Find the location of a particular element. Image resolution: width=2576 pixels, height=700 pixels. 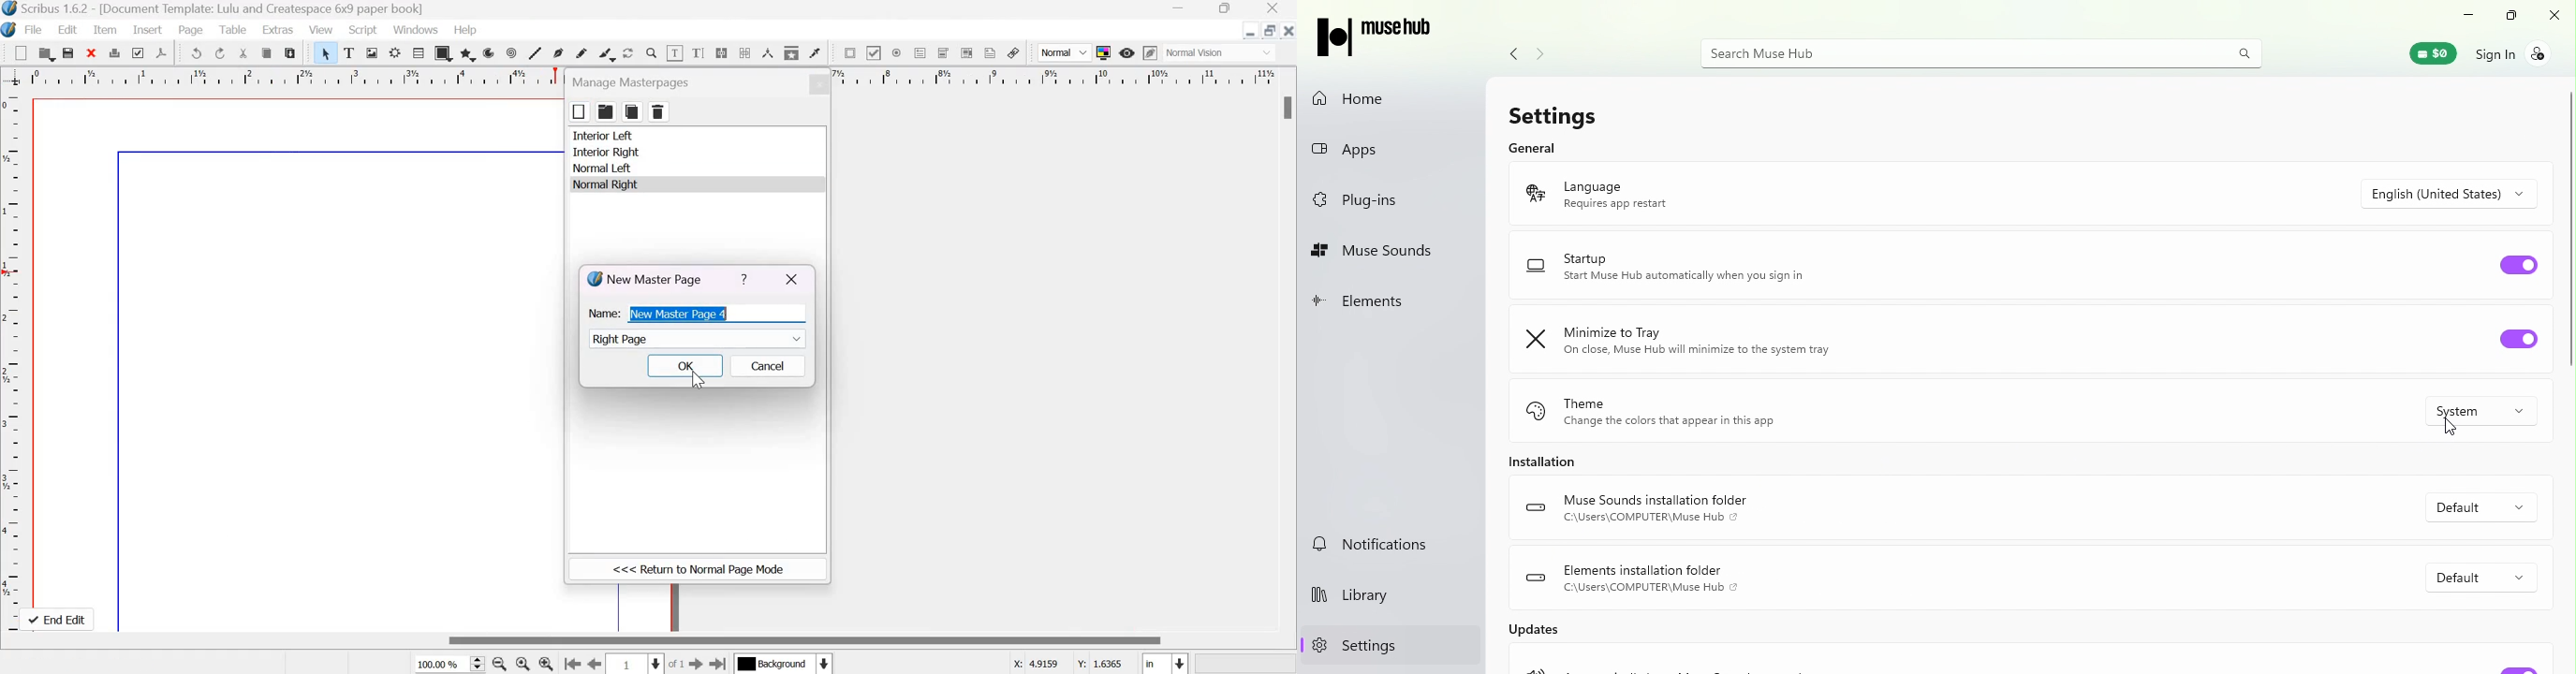

PDF push button is located at coordinates (848, 52).